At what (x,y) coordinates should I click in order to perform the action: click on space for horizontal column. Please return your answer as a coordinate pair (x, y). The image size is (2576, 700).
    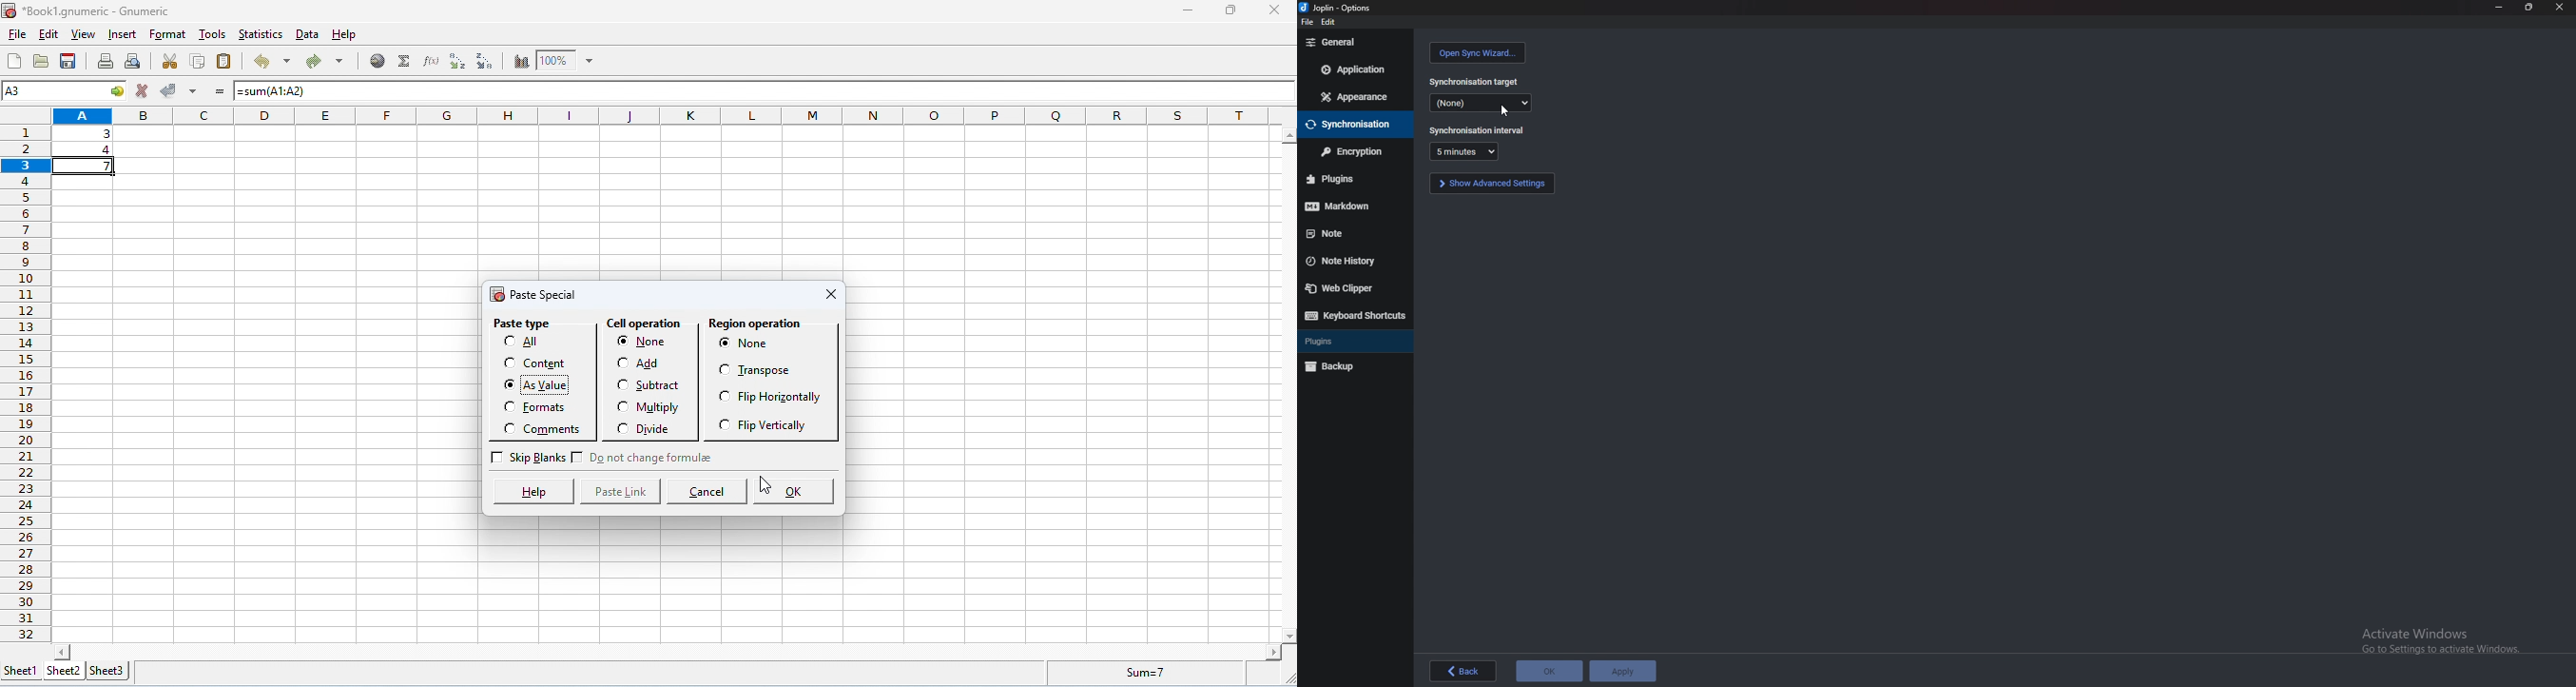
    Looking at the image, I should click on (667, 651).